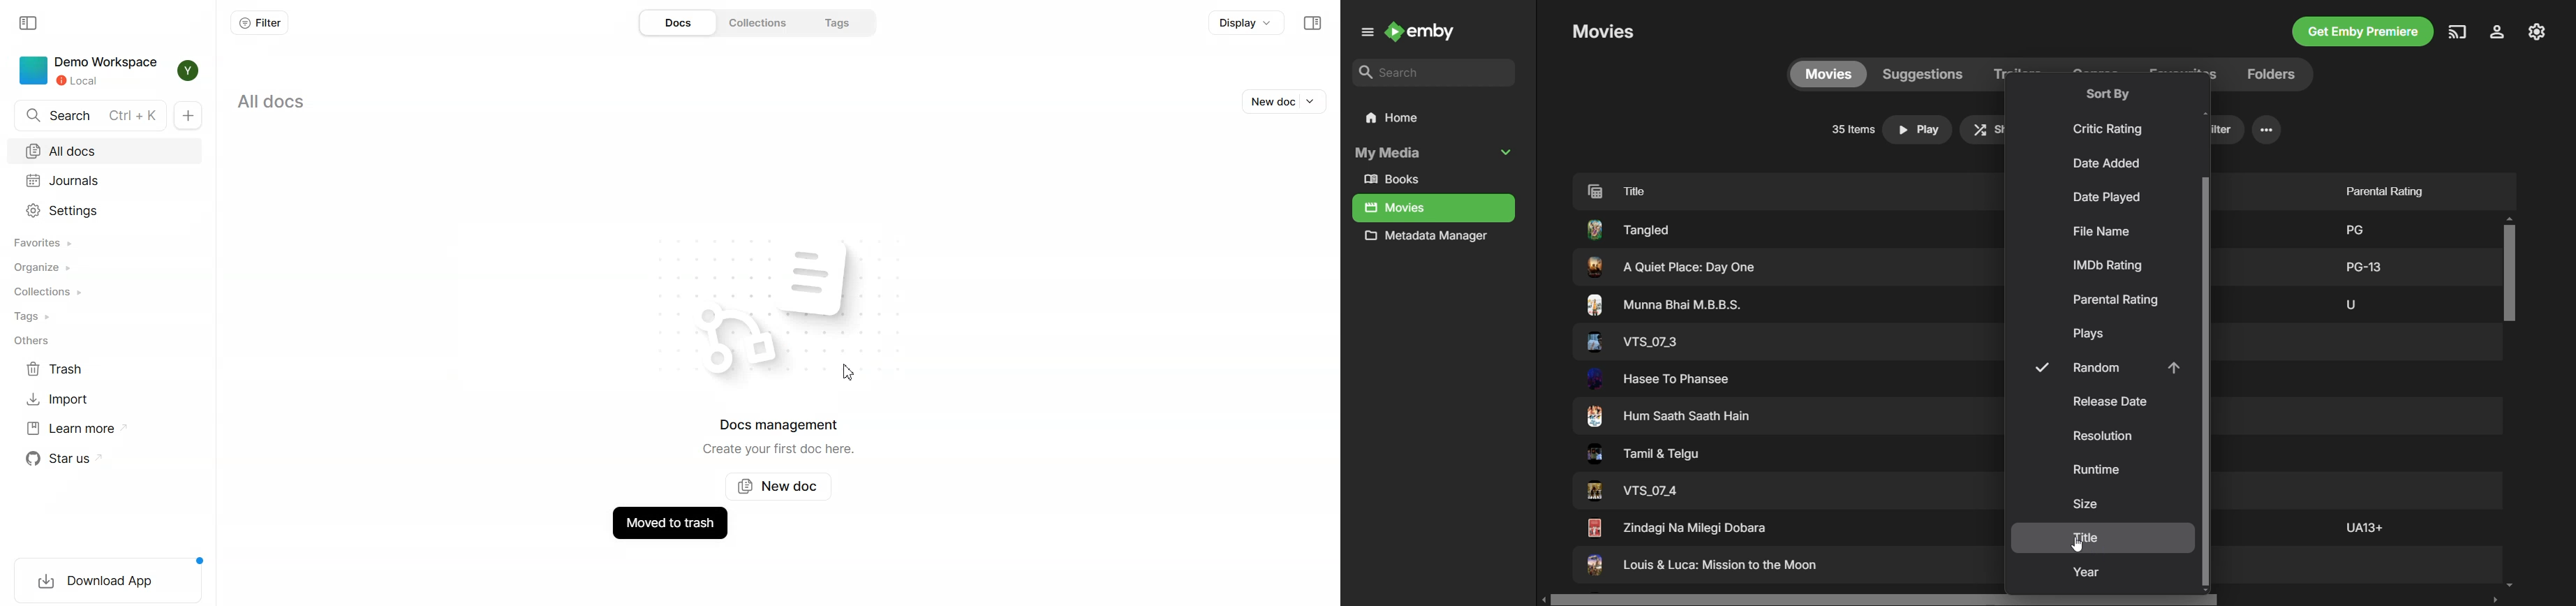 The image size is (2576, 616). Describe the element at coordinates (843, 22) in the screenshot. I see `Tags` at that location.